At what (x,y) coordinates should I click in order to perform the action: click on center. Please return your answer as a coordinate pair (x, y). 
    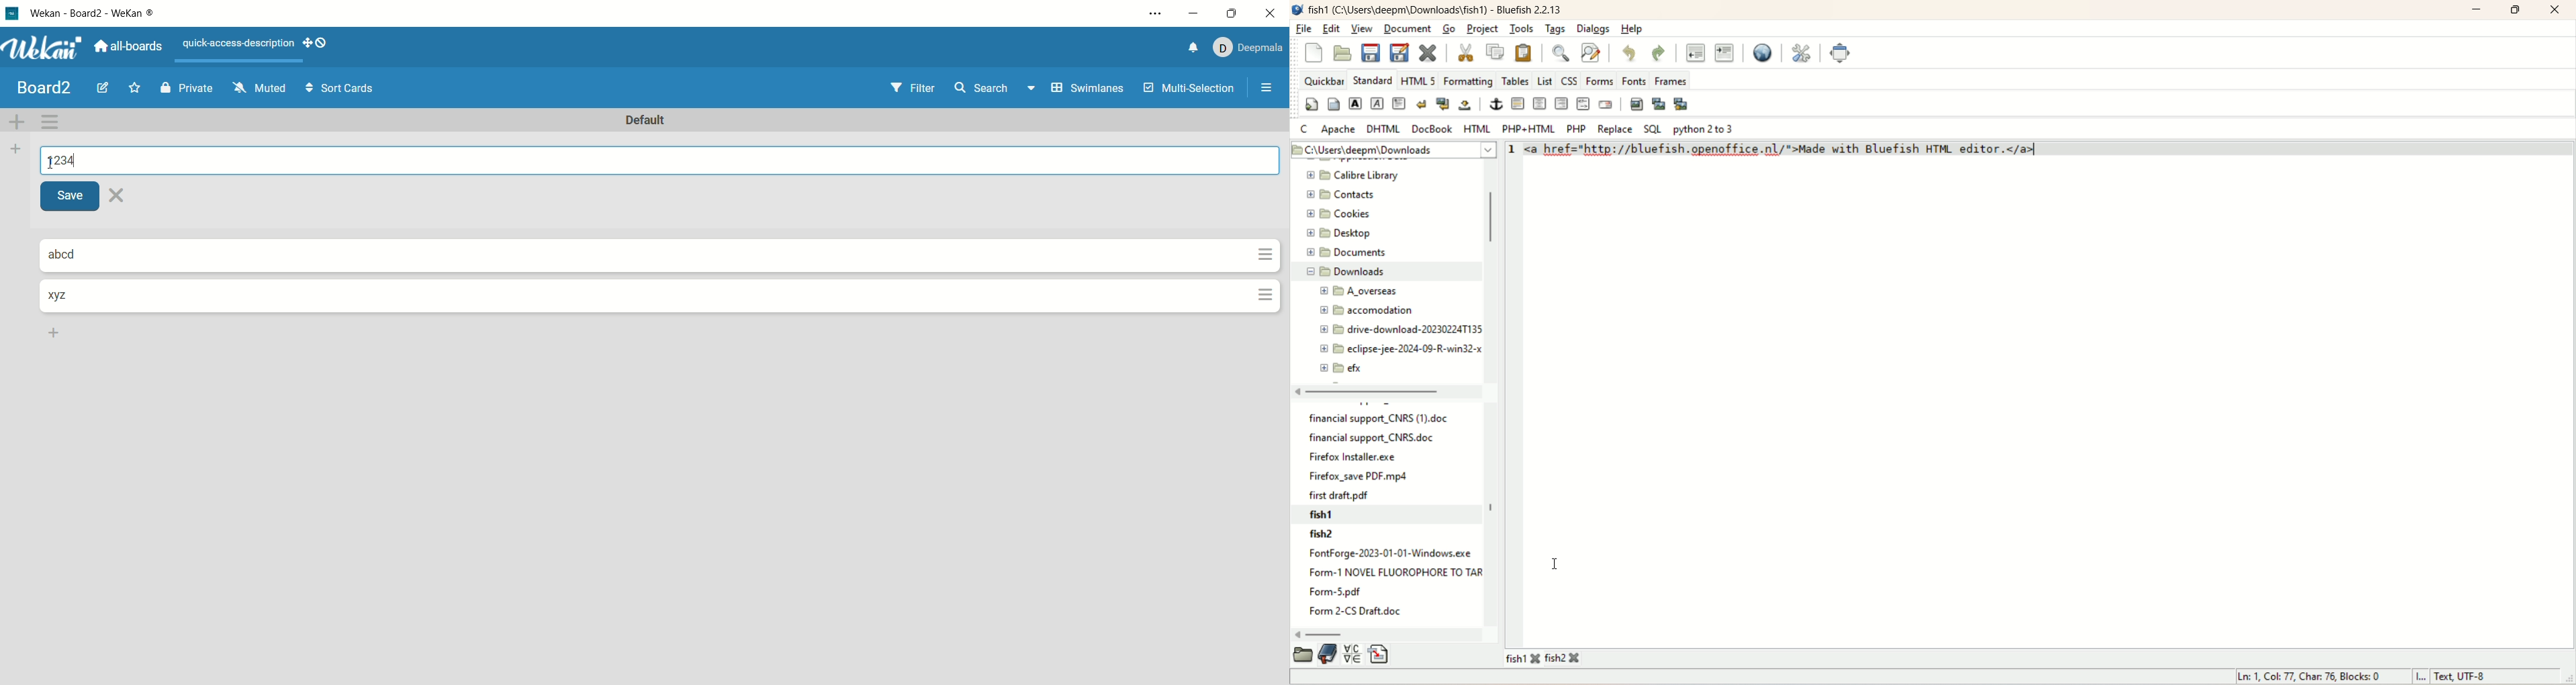
    Looking at the image, I should click on (1539, 103).